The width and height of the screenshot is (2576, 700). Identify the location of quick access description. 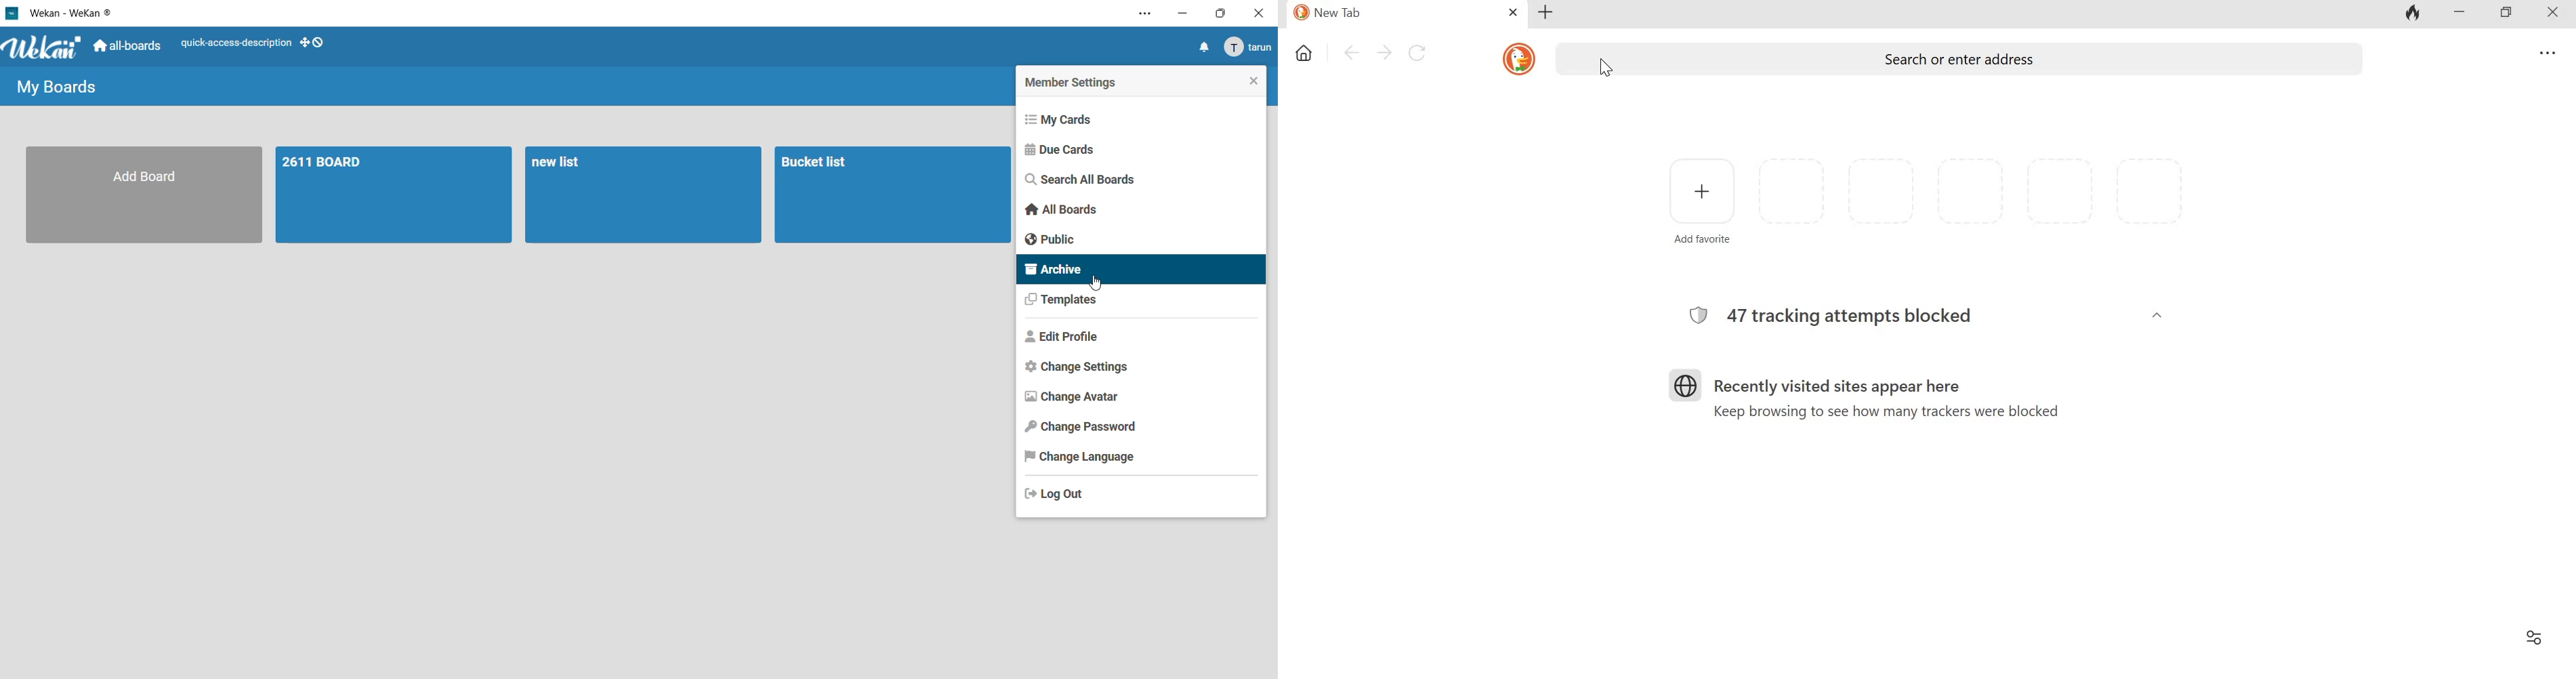
(235, 45).